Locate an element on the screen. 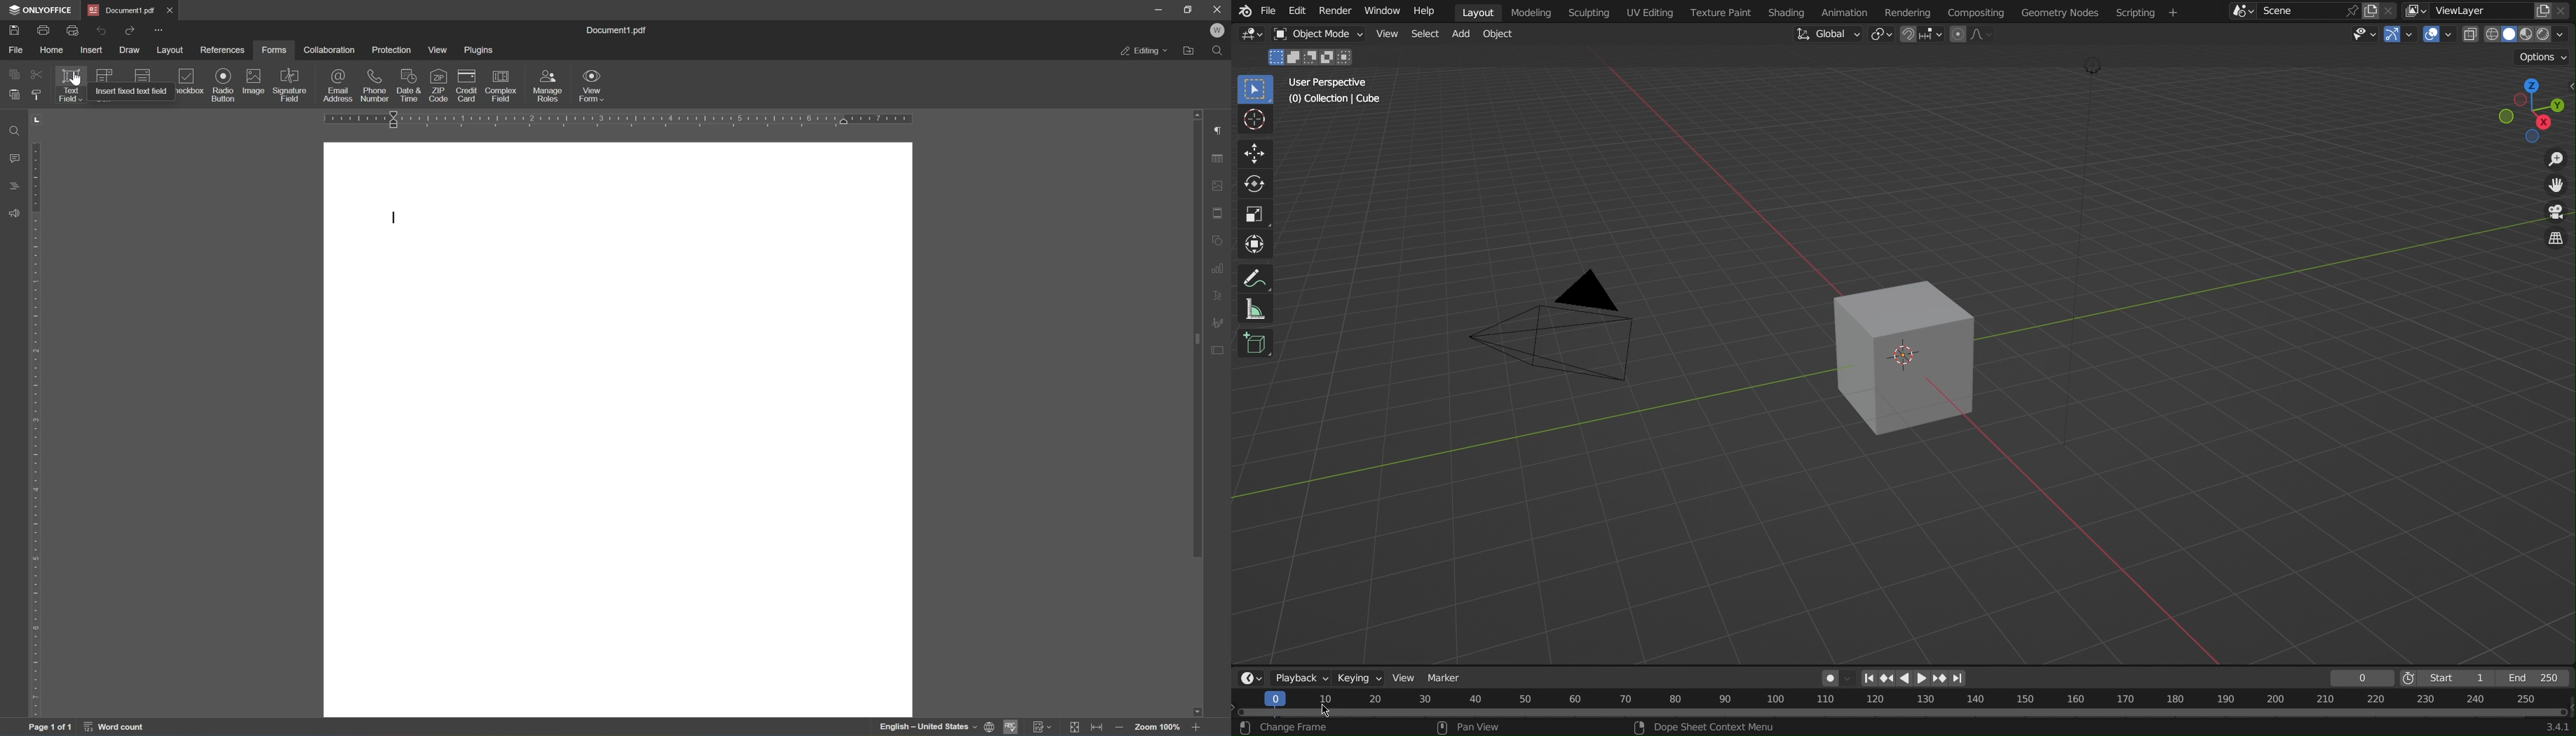 The image size is (2576, 756). english - united states is located at coordinates (928, 728).